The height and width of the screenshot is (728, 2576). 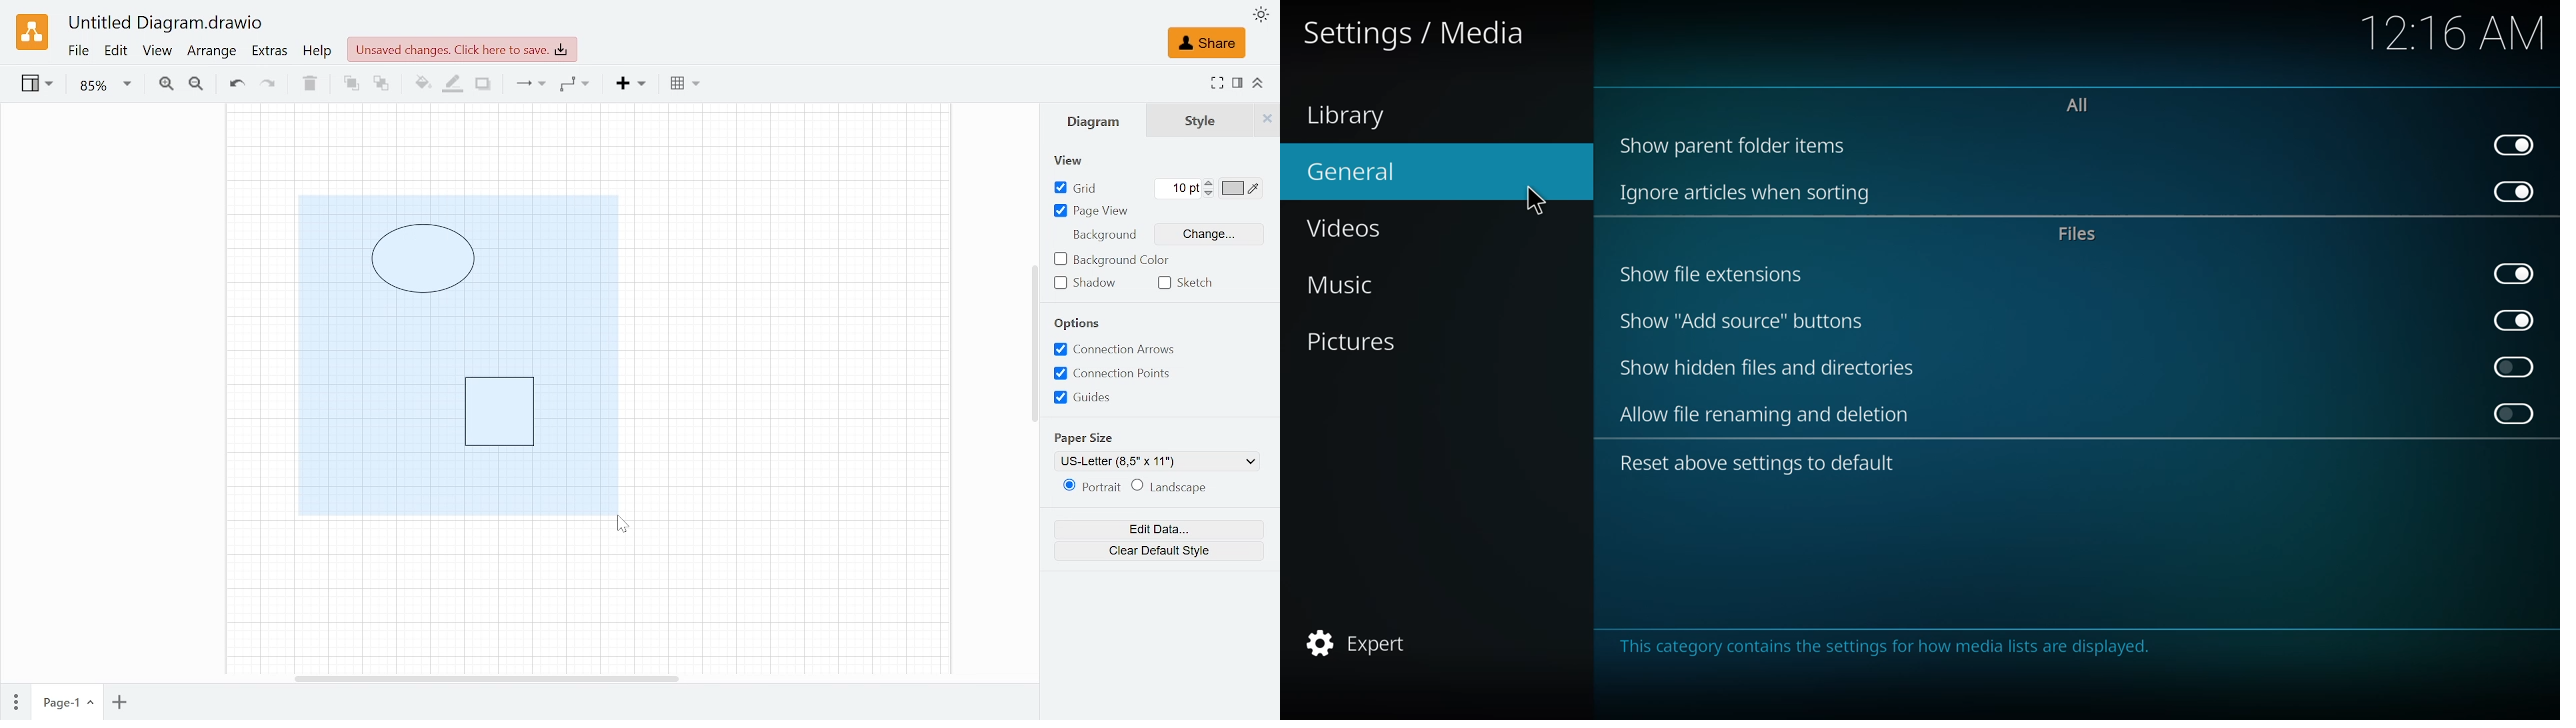 What do you see at coordinates (1421, 33) in the screenshot?
I see `settings media` at bounding box center [1421, 33].